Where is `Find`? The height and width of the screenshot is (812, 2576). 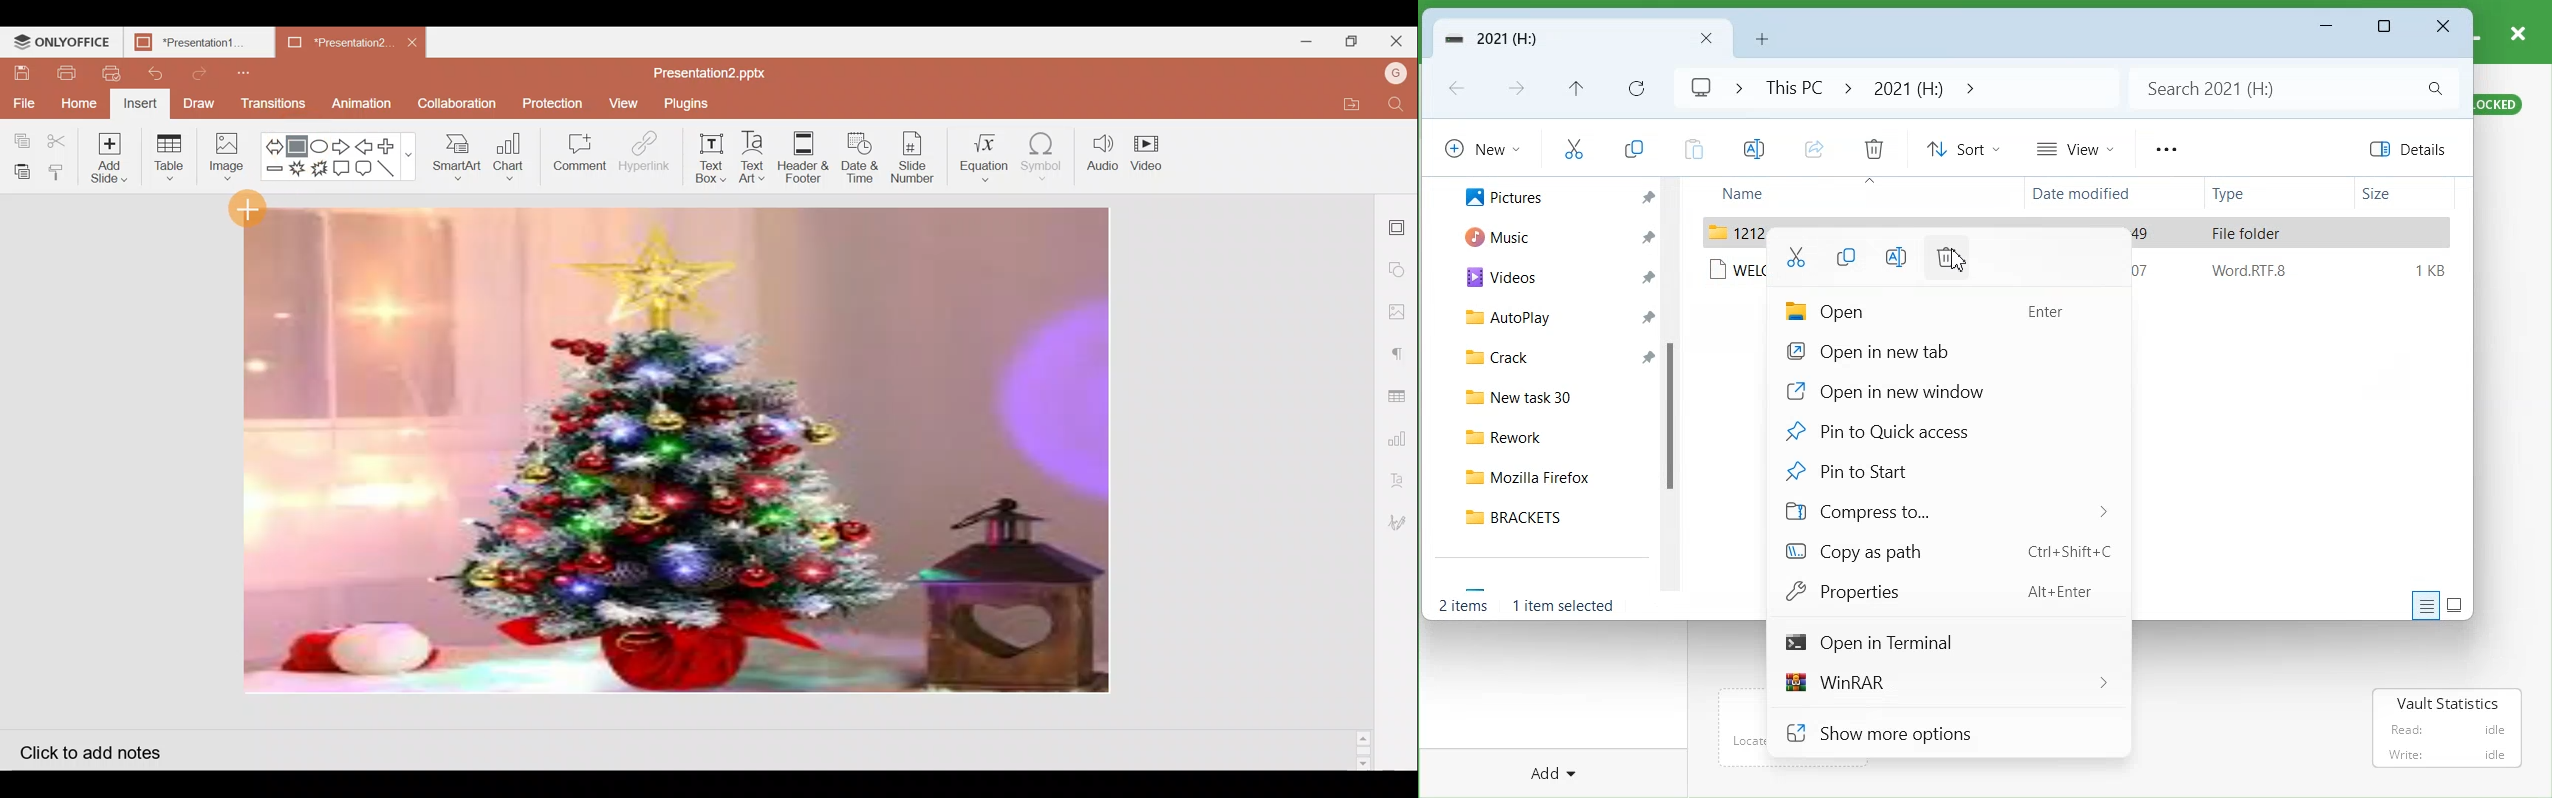 Find is located at coordinates (1401, 105).